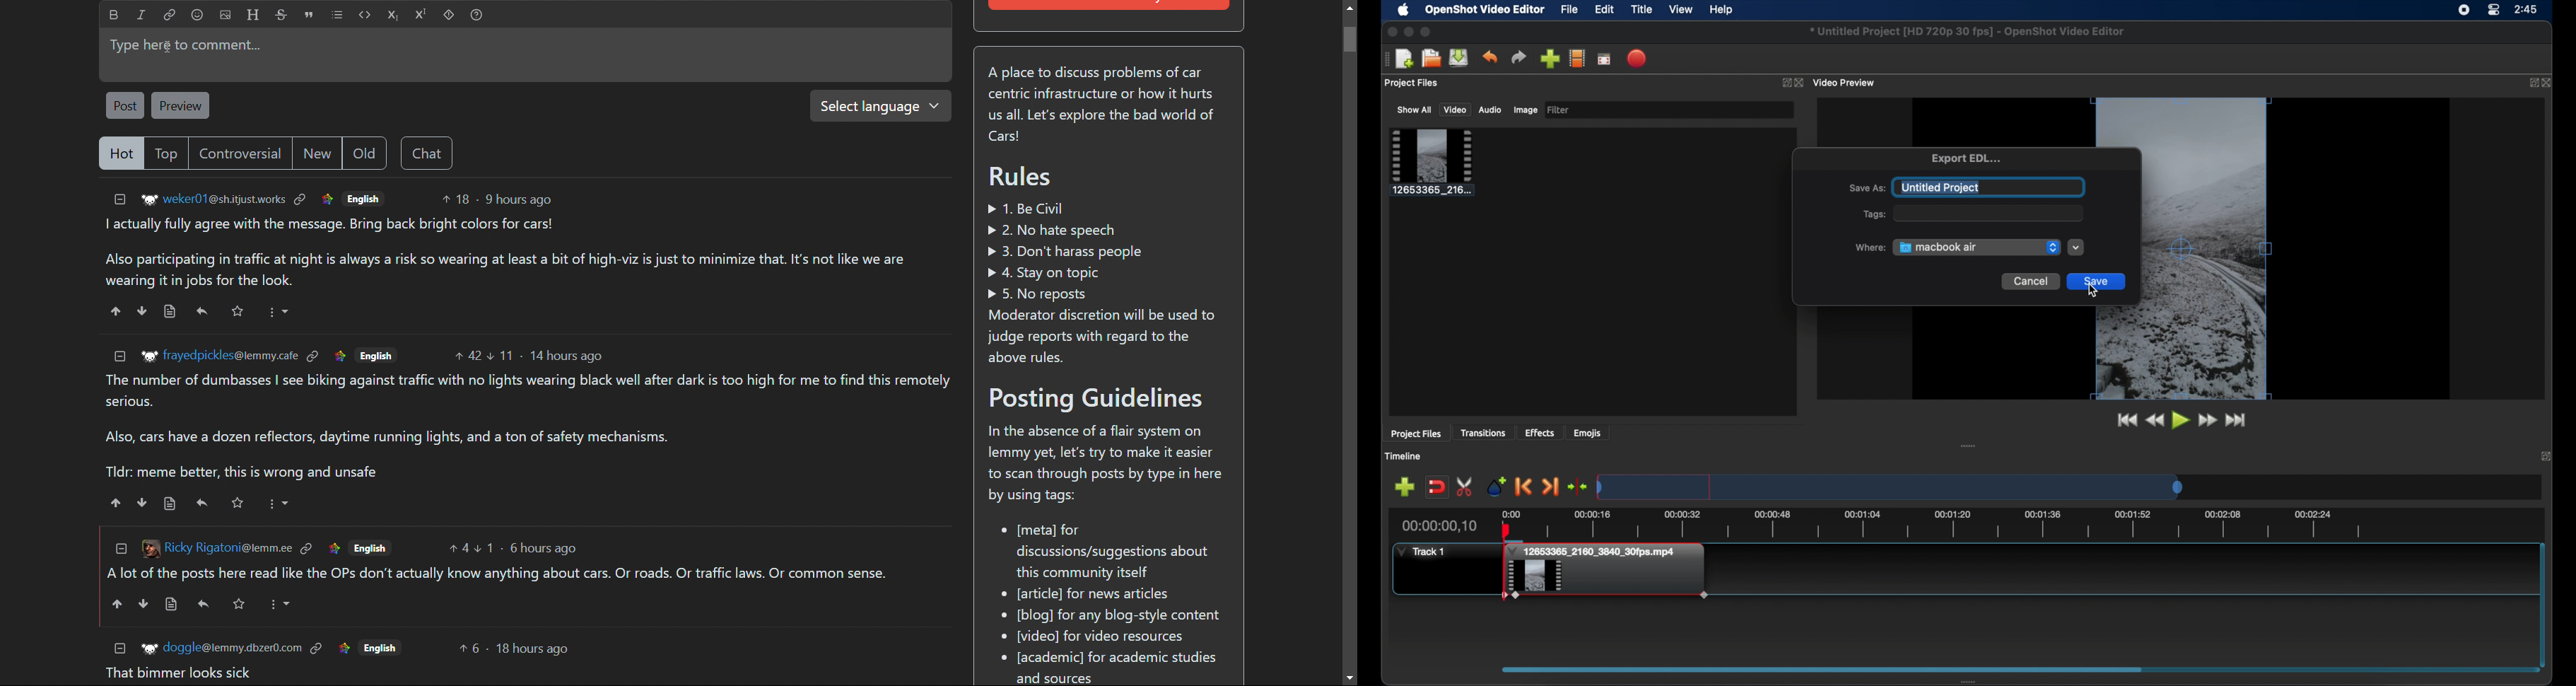 The width and height of the screenshot is (2576, 700). Describe the element at coordinates (172, 605) in the screenshot. I see `view source` at that location.